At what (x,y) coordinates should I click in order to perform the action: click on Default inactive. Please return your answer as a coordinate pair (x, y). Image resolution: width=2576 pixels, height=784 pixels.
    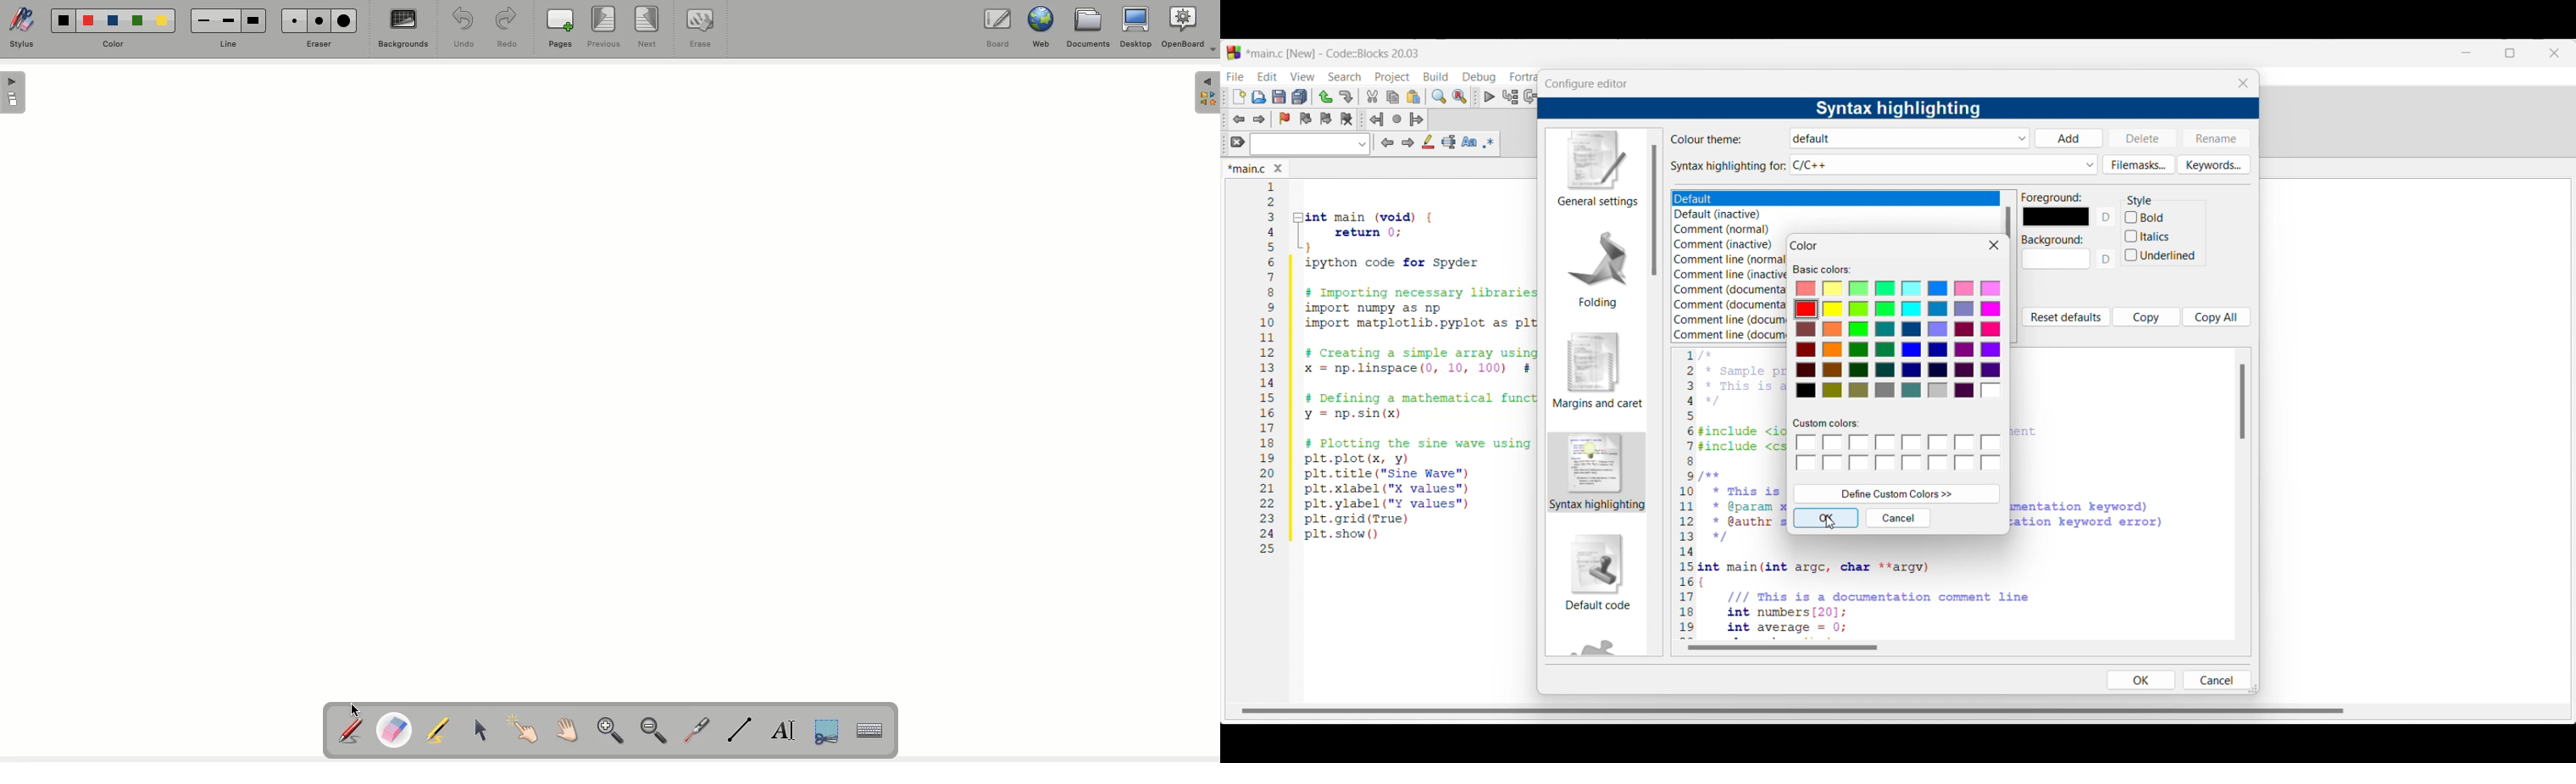
    Looking at the image, I should click on (1726, 215).